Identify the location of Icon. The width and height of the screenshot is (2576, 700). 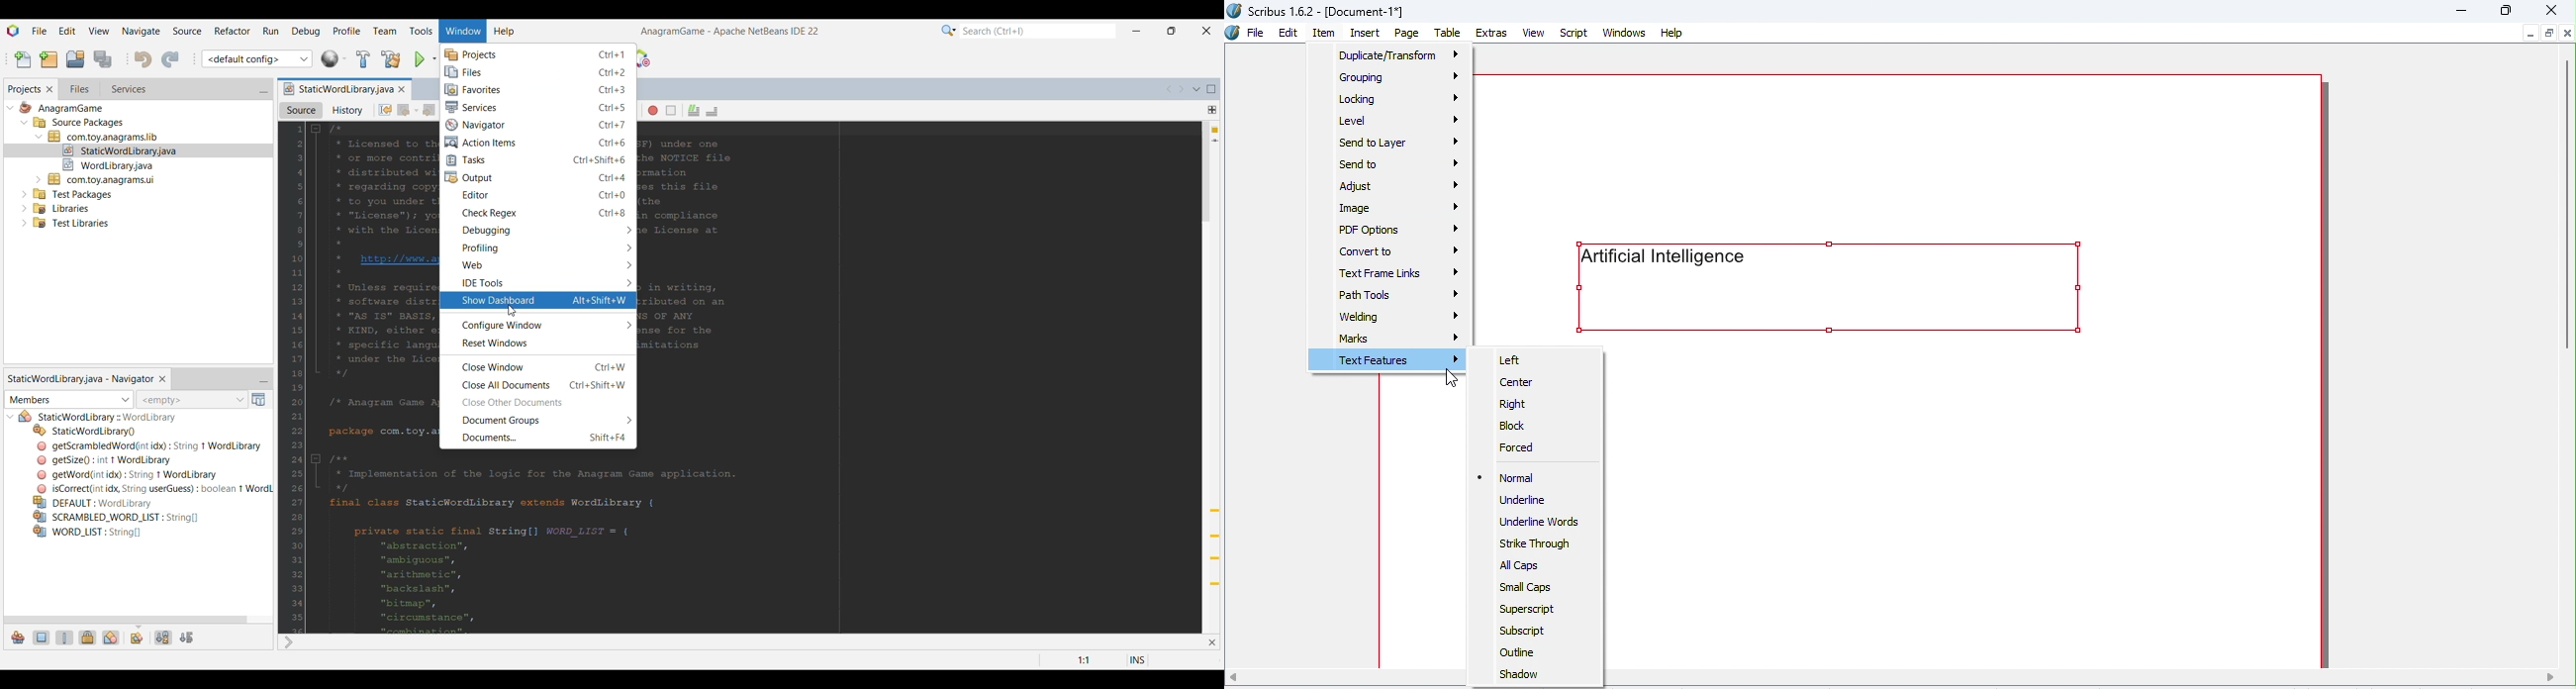
(1233, 33).